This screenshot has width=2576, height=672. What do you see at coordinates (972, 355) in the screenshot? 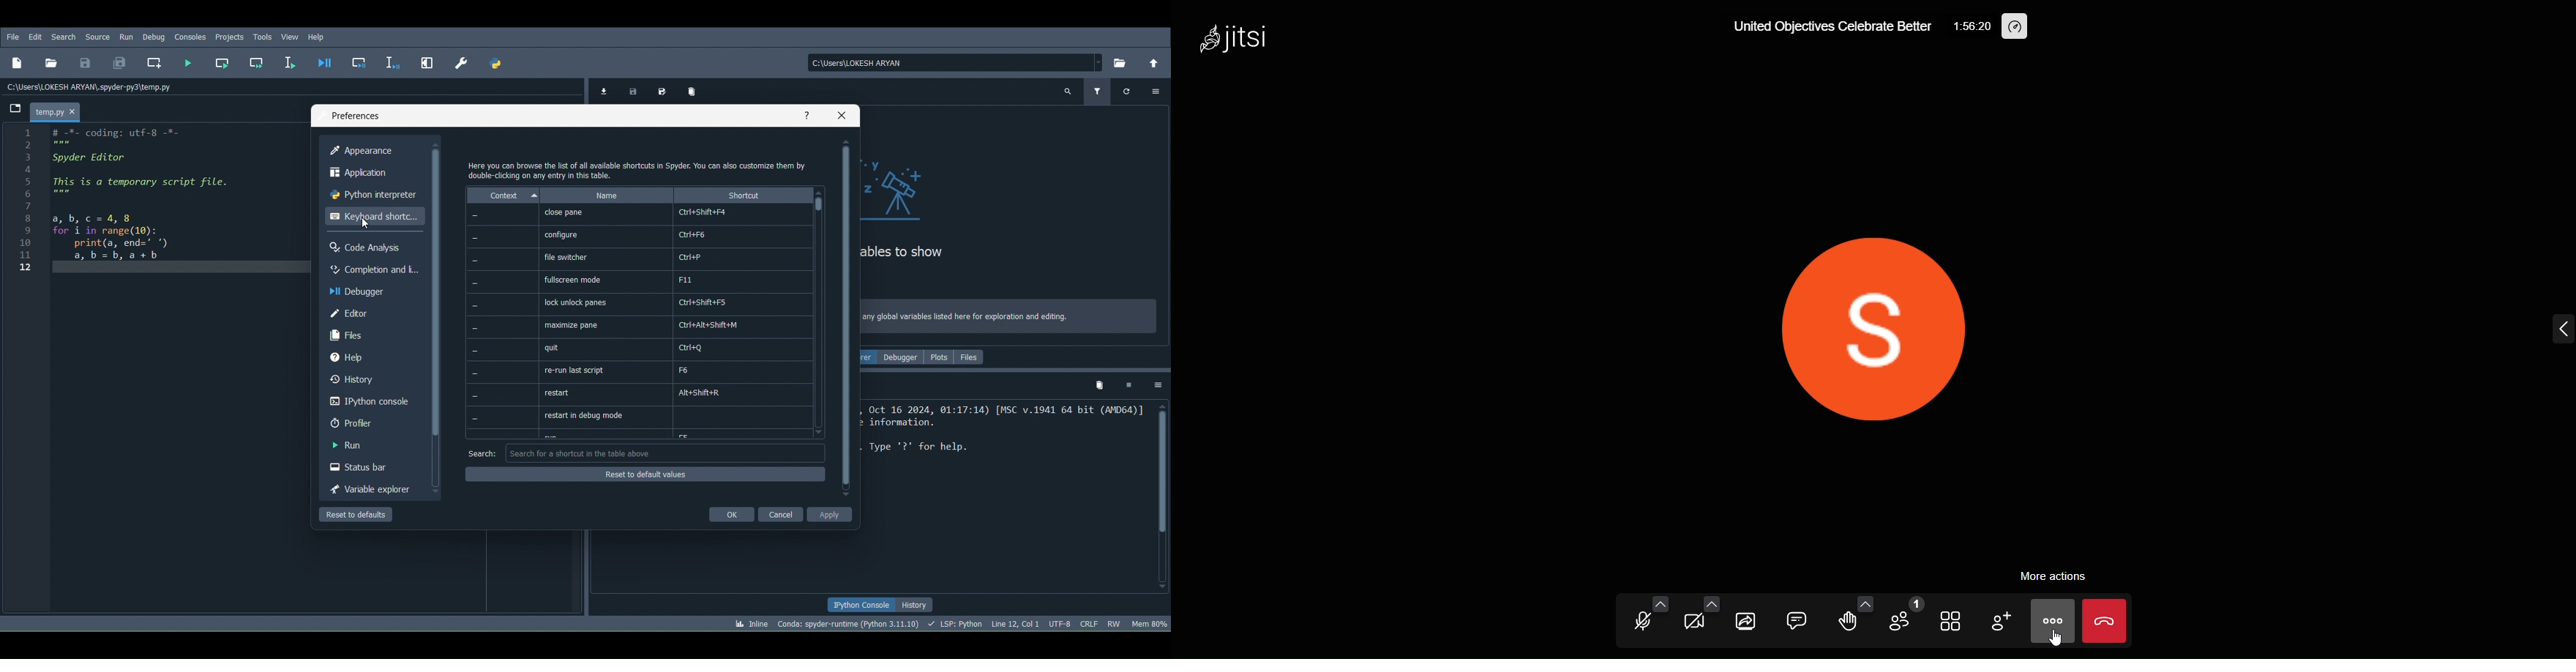
I see `Files` at bounding box center [972, 355].